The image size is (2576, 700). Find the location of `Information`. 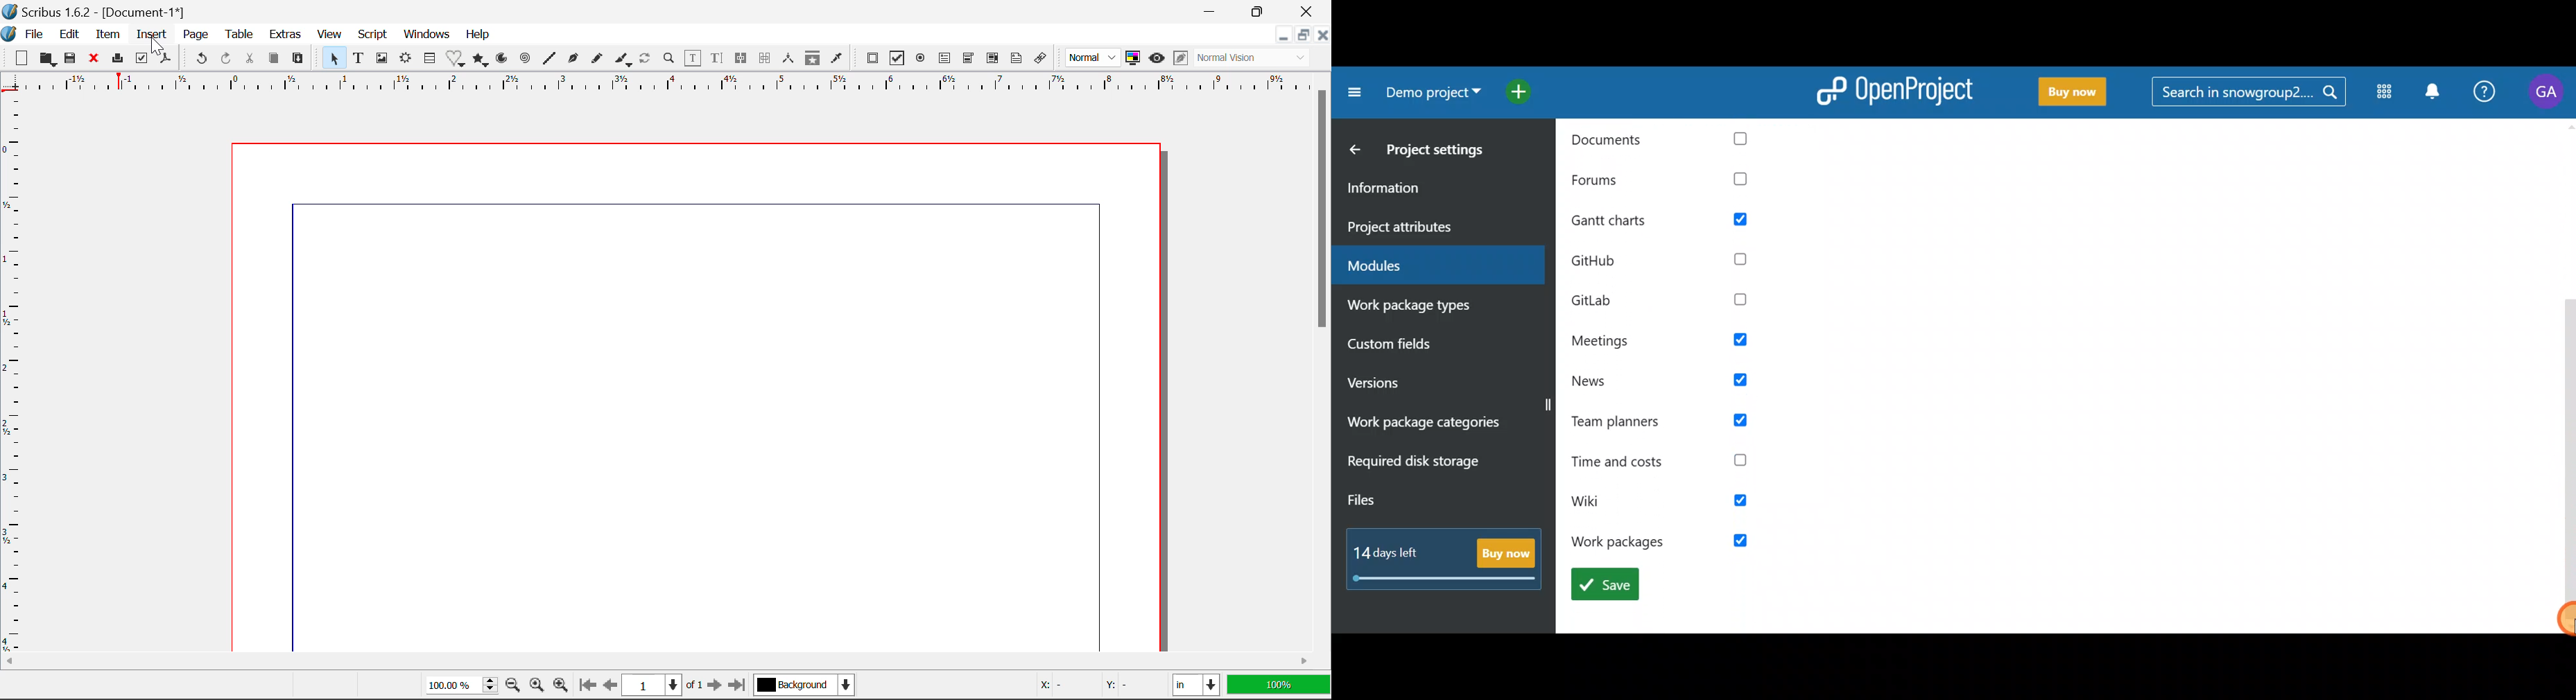

Information is located at coordinates (1428, 190).